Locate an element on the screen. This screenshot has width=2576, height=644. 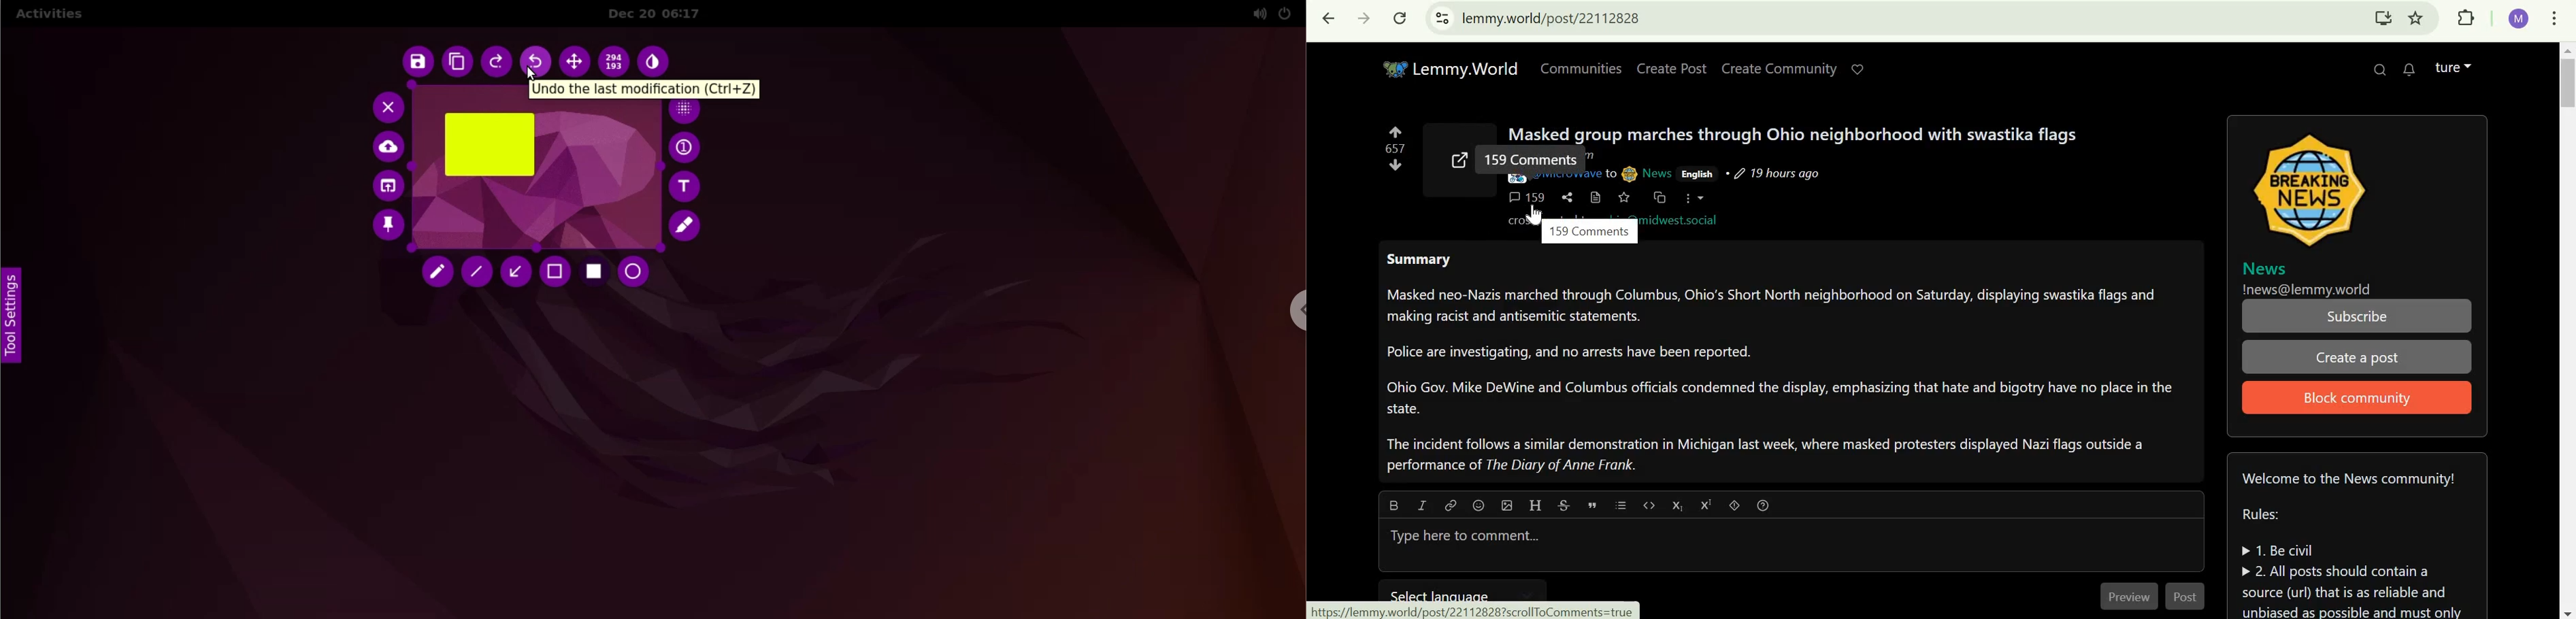
Undo the last modification(ctrl + z) is located at coordinates (648, 90).